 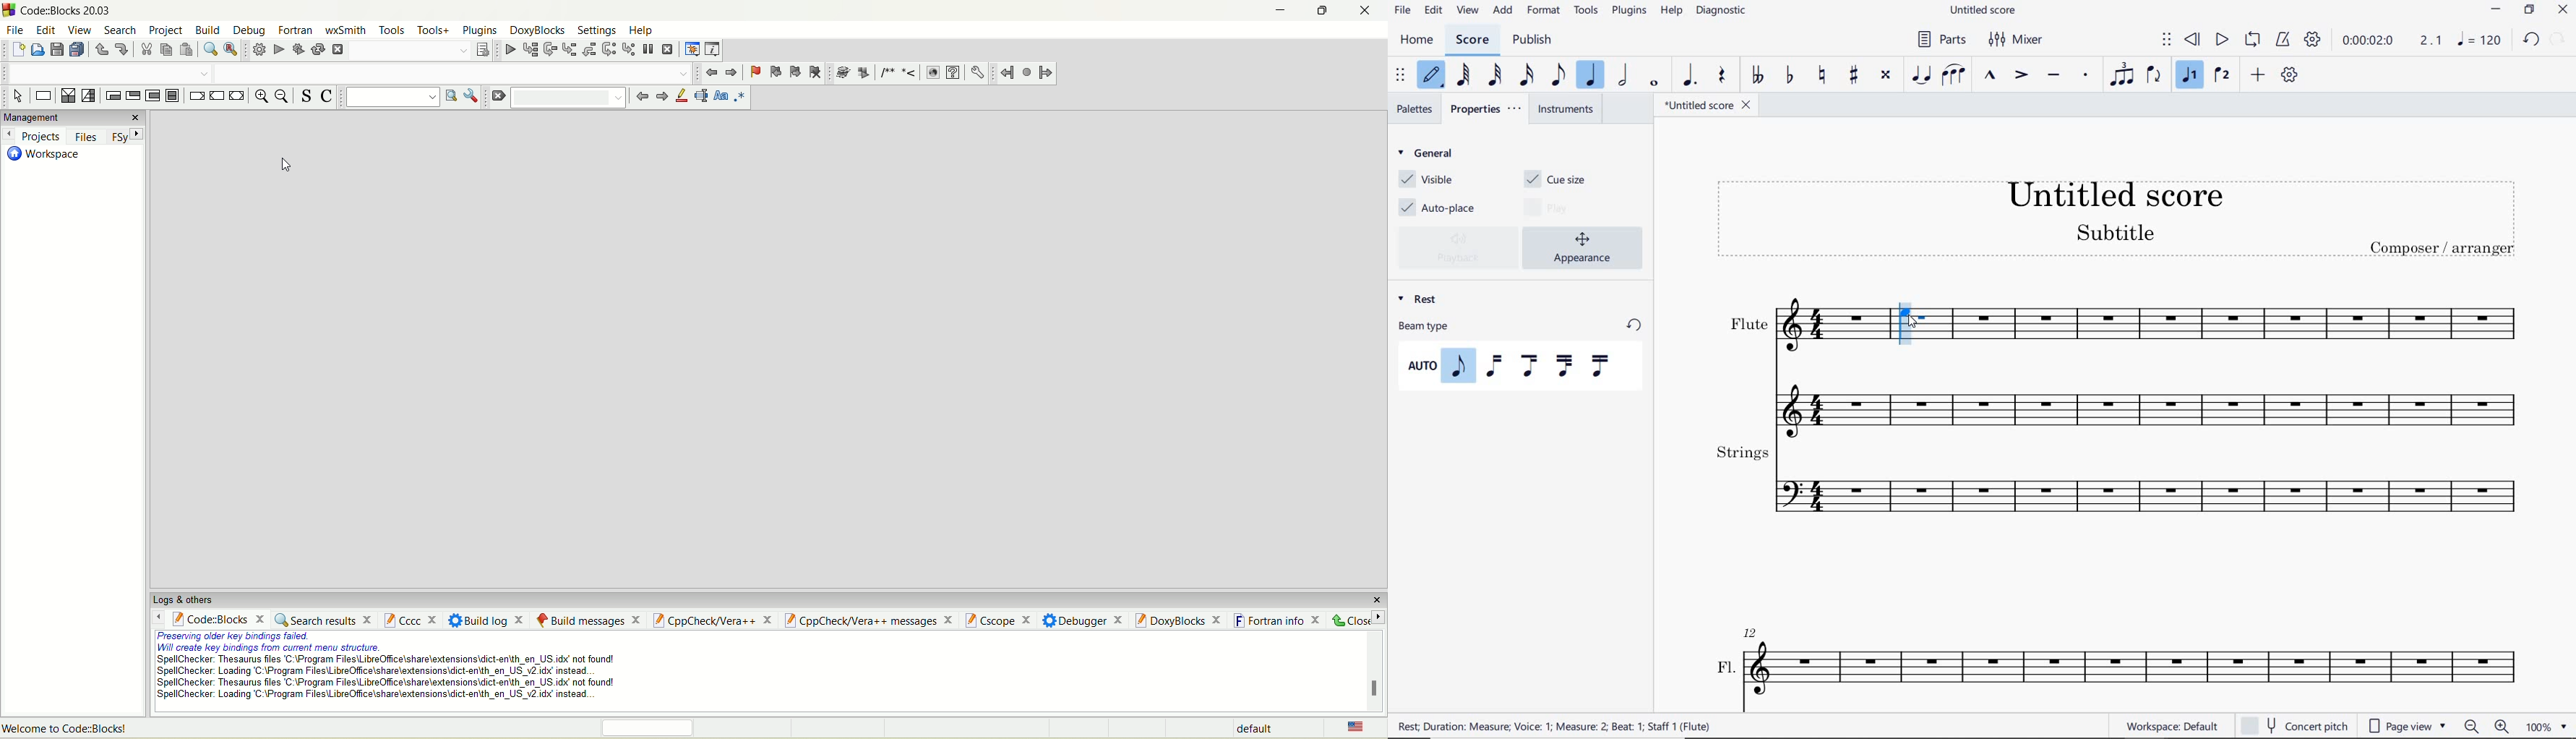 What do you see at coordinates (1466, 11) in the screenshot?
I see `view` at bounding box center [1466, 11].